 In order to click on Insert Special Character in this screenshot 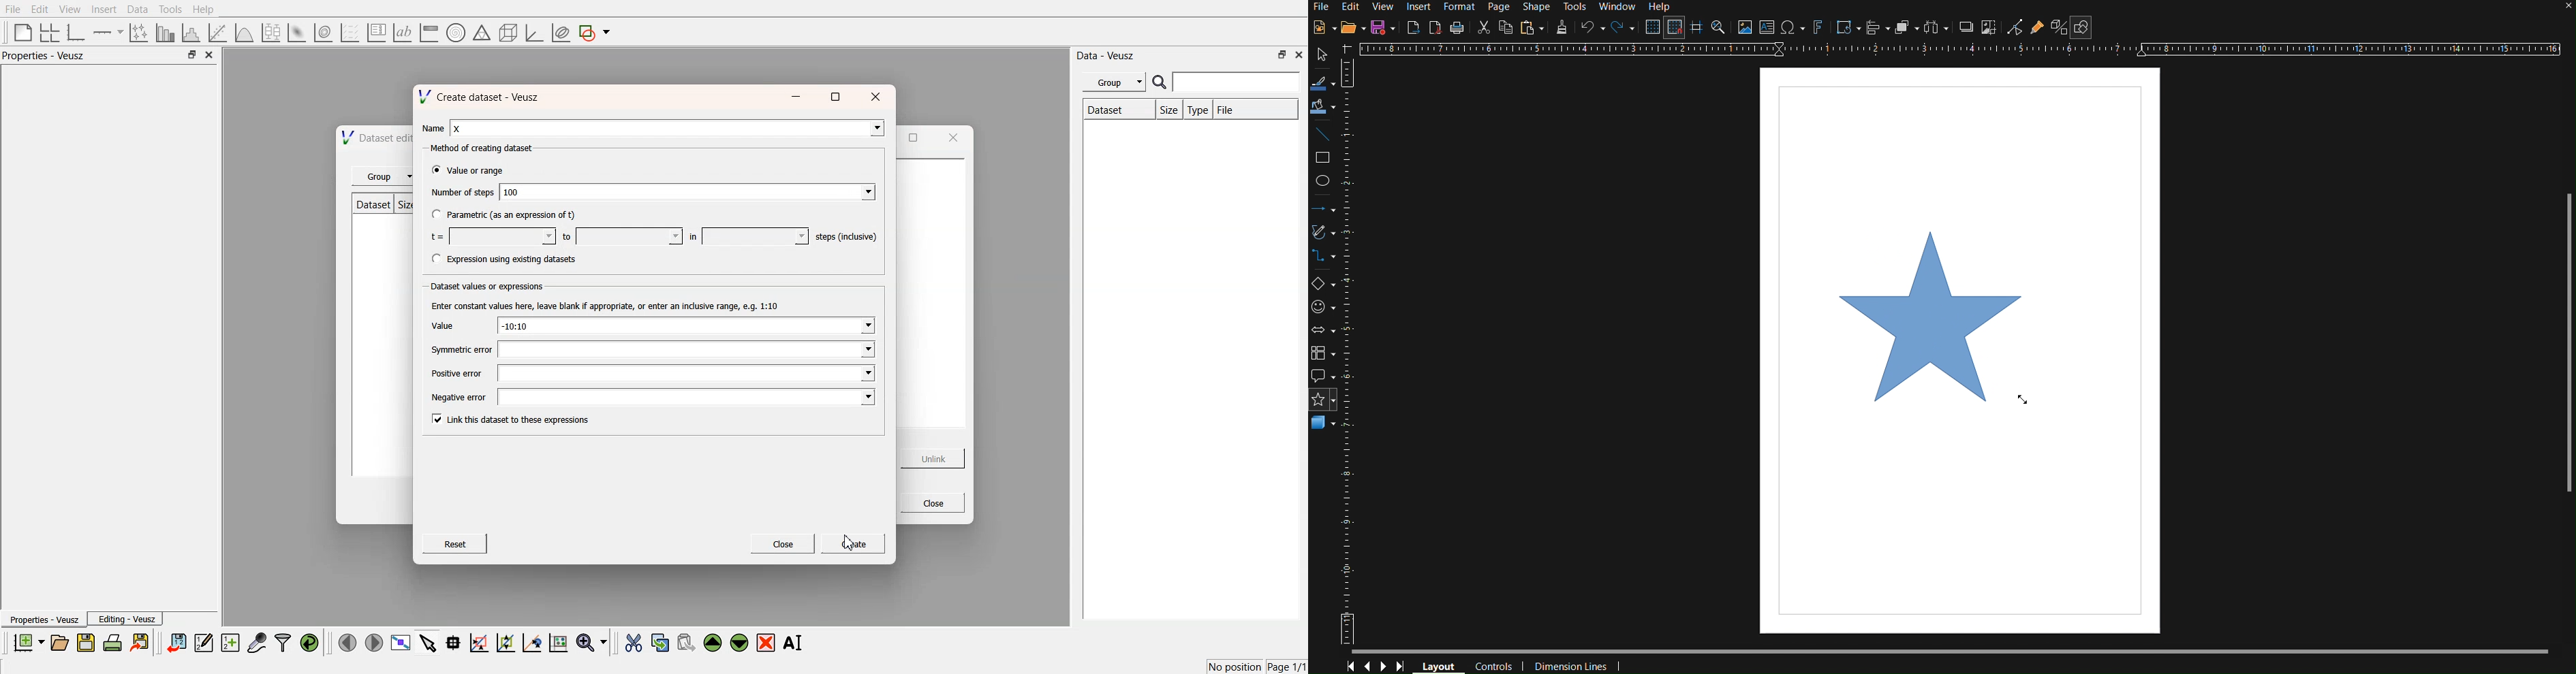, I will do `click(1792, 28)`.